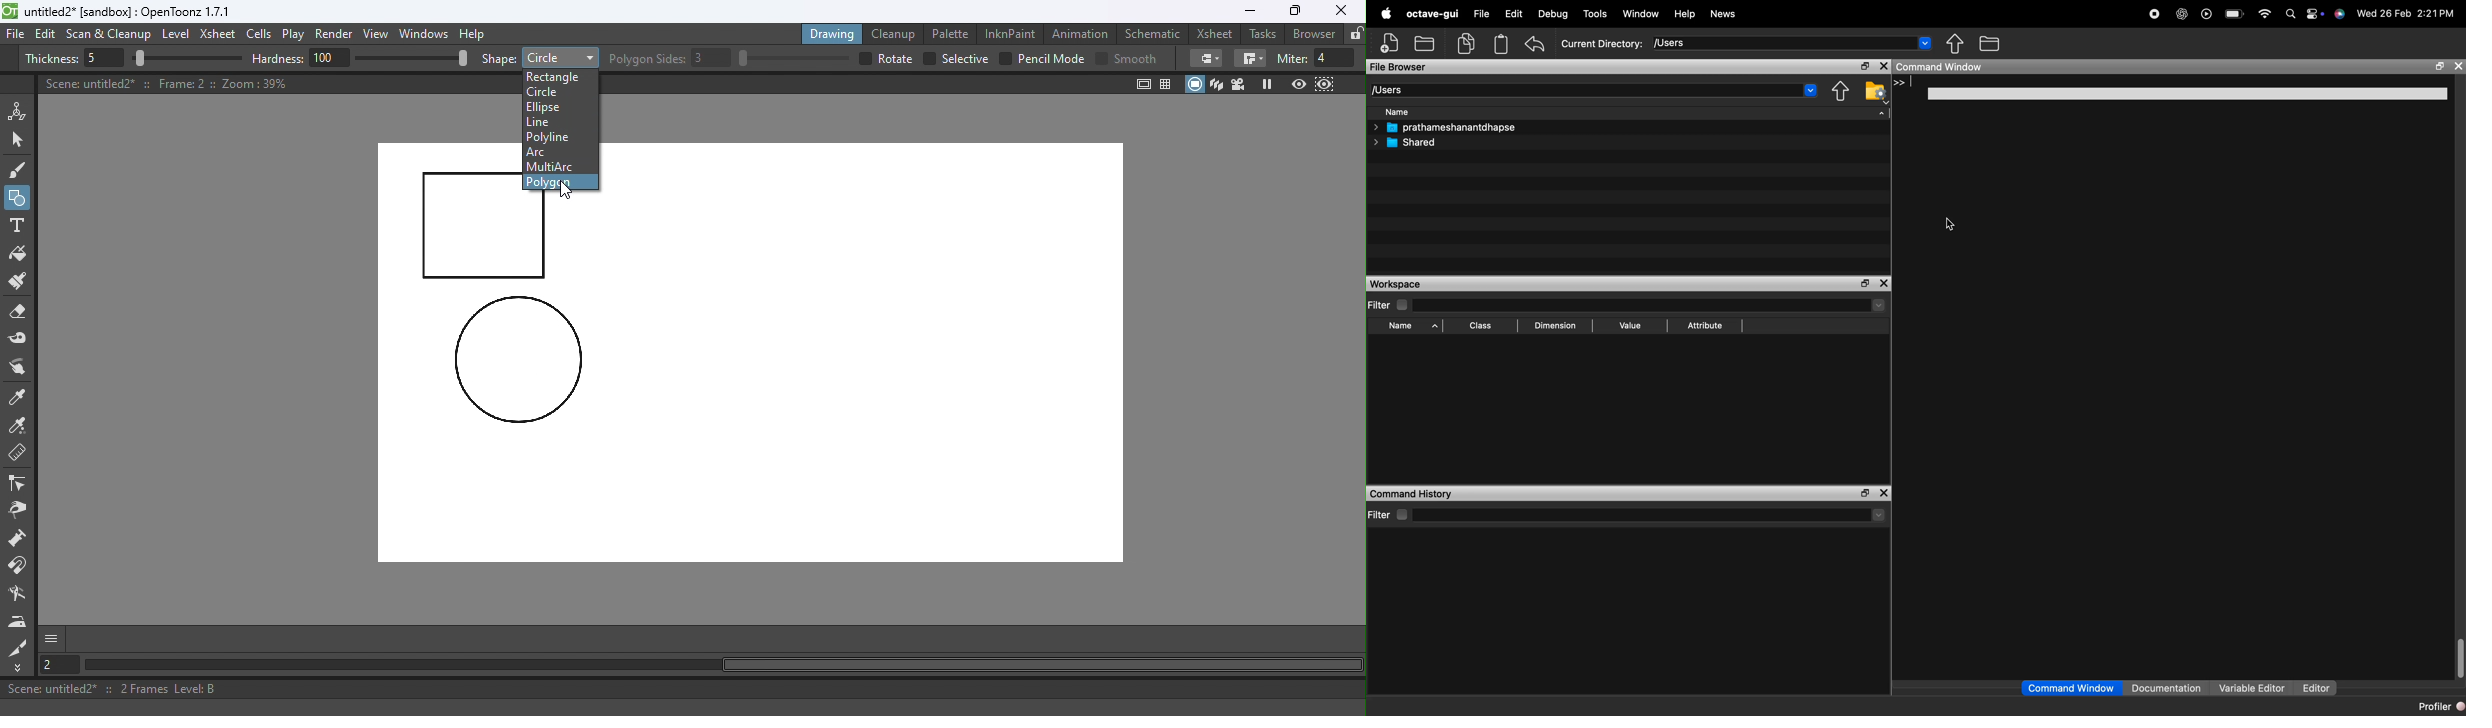 Image resolution: width=2492 pixels, height=728 pixels. What do you see at coordinates (1430, 14) in the screenshot?
I see `octave-gui` at bounding box center [1430, 14].